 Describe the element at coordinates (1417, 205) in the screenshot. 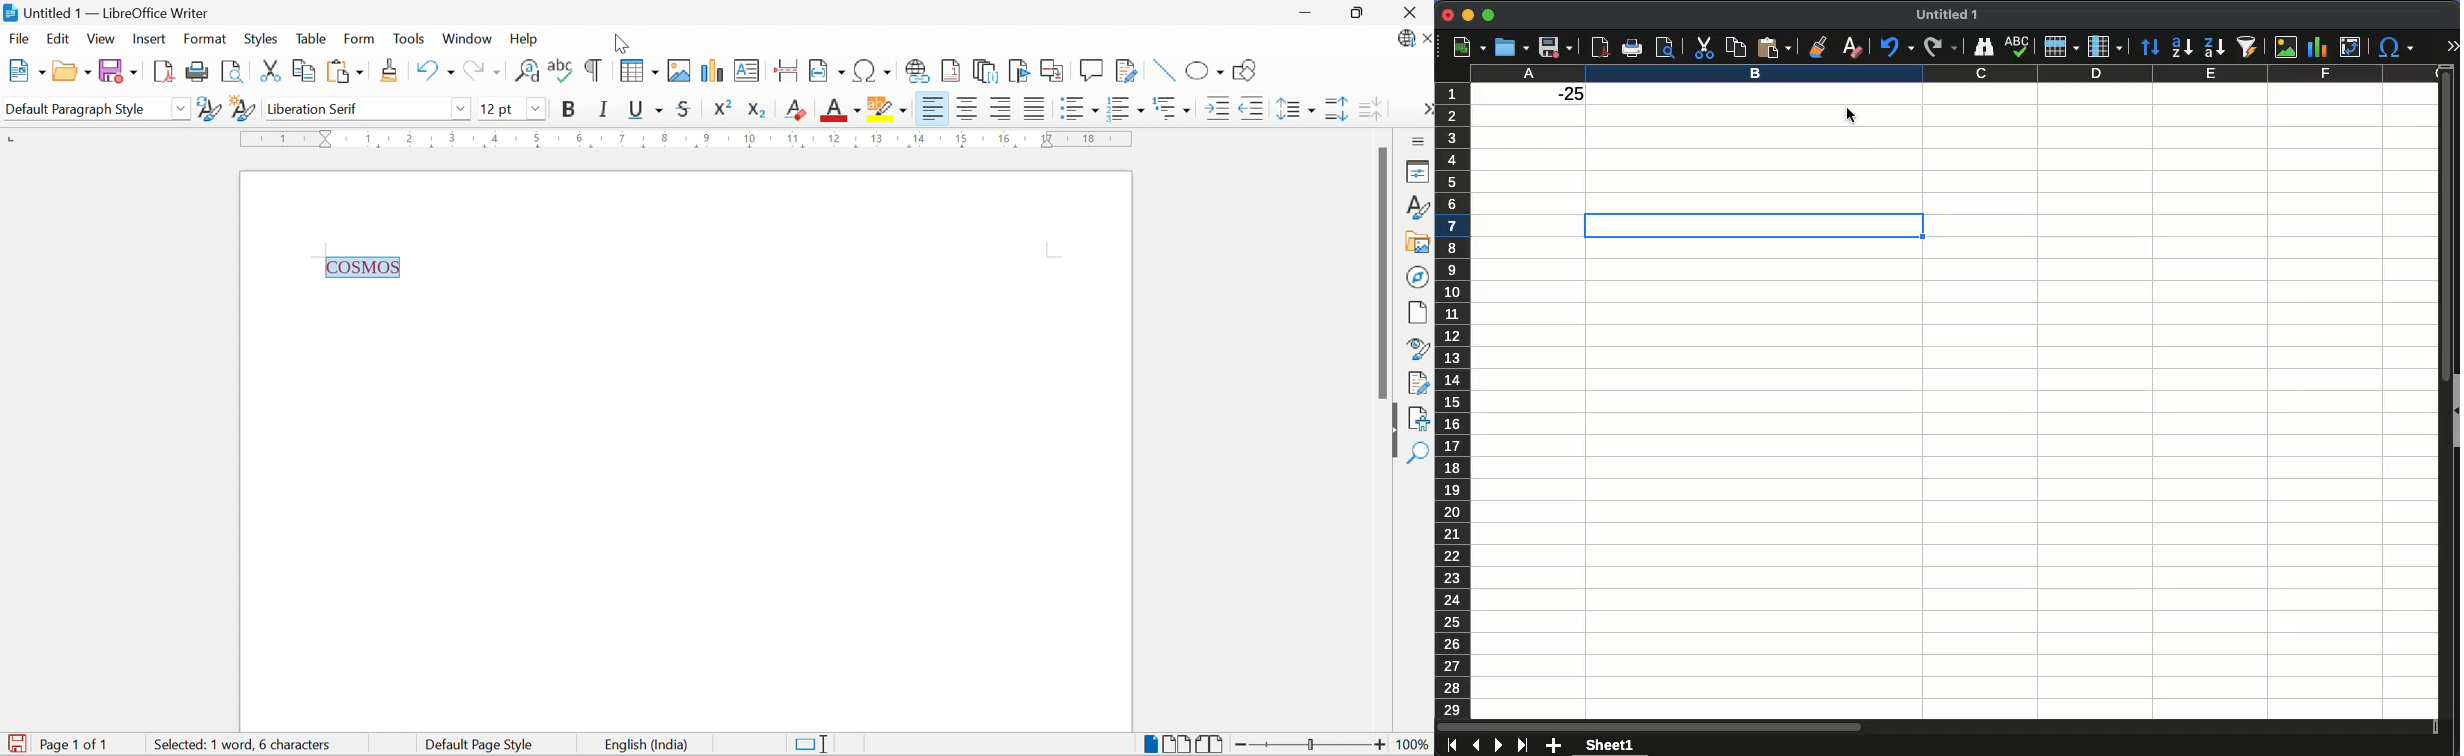

I see `Styles` at that location.